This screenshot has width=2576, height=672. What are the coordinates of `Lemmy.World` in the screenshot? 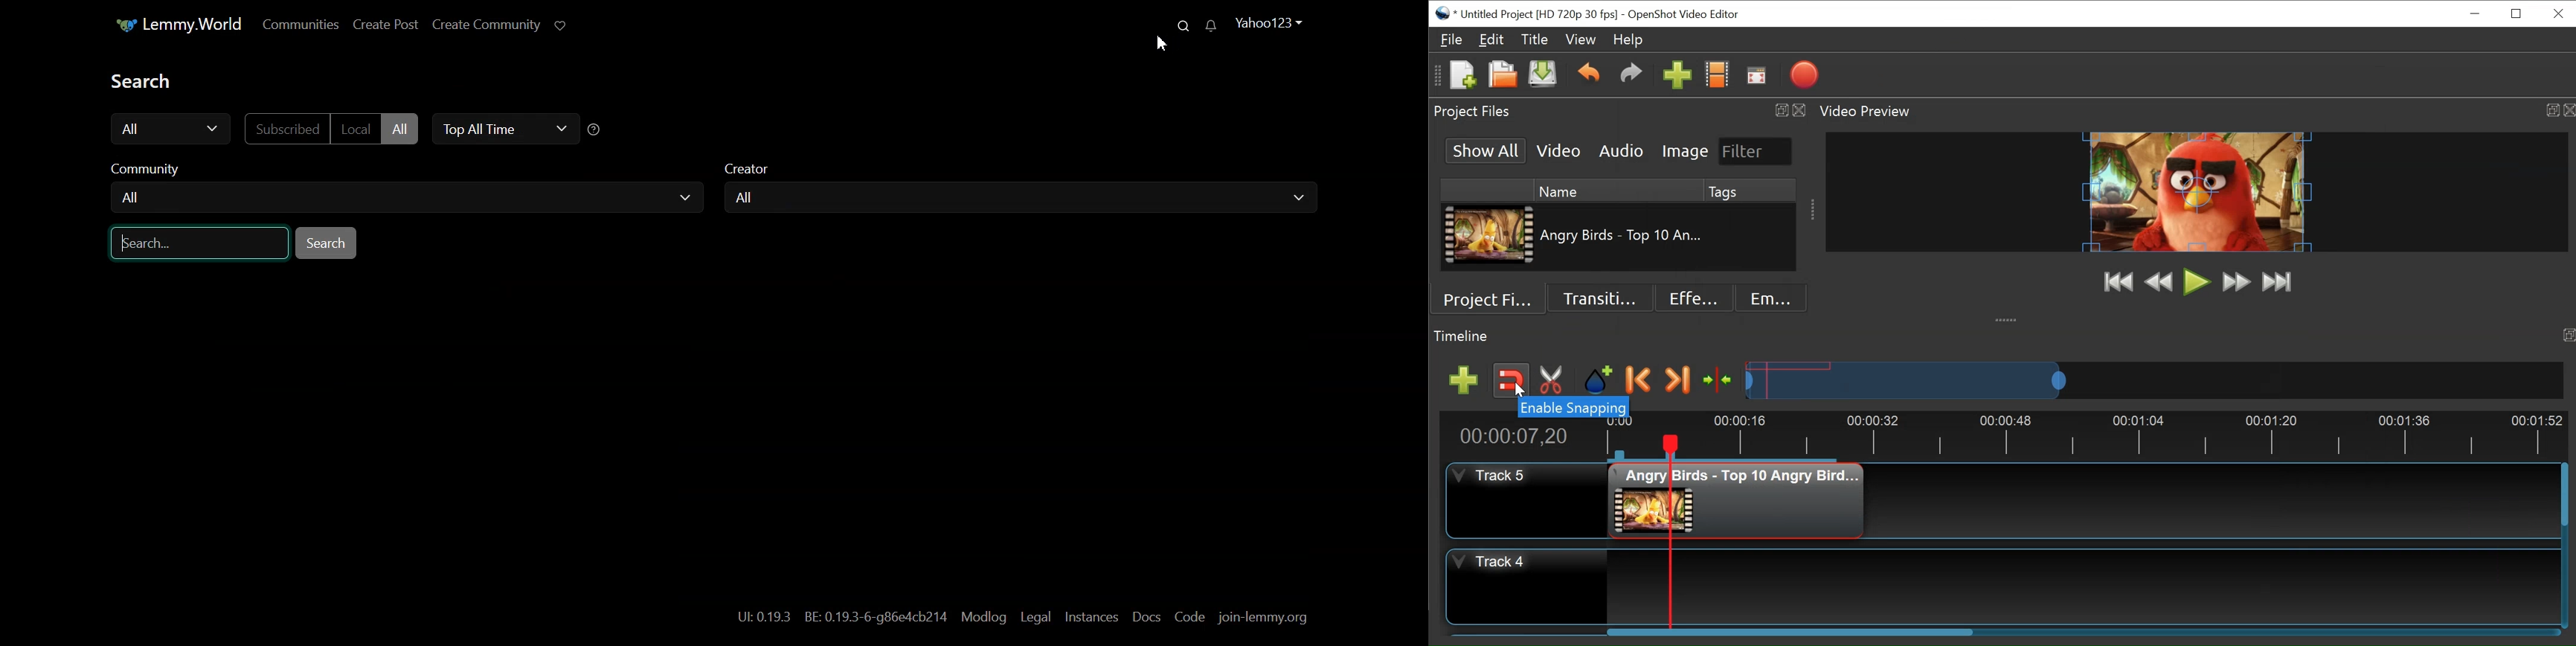 It's located at (179, 25).